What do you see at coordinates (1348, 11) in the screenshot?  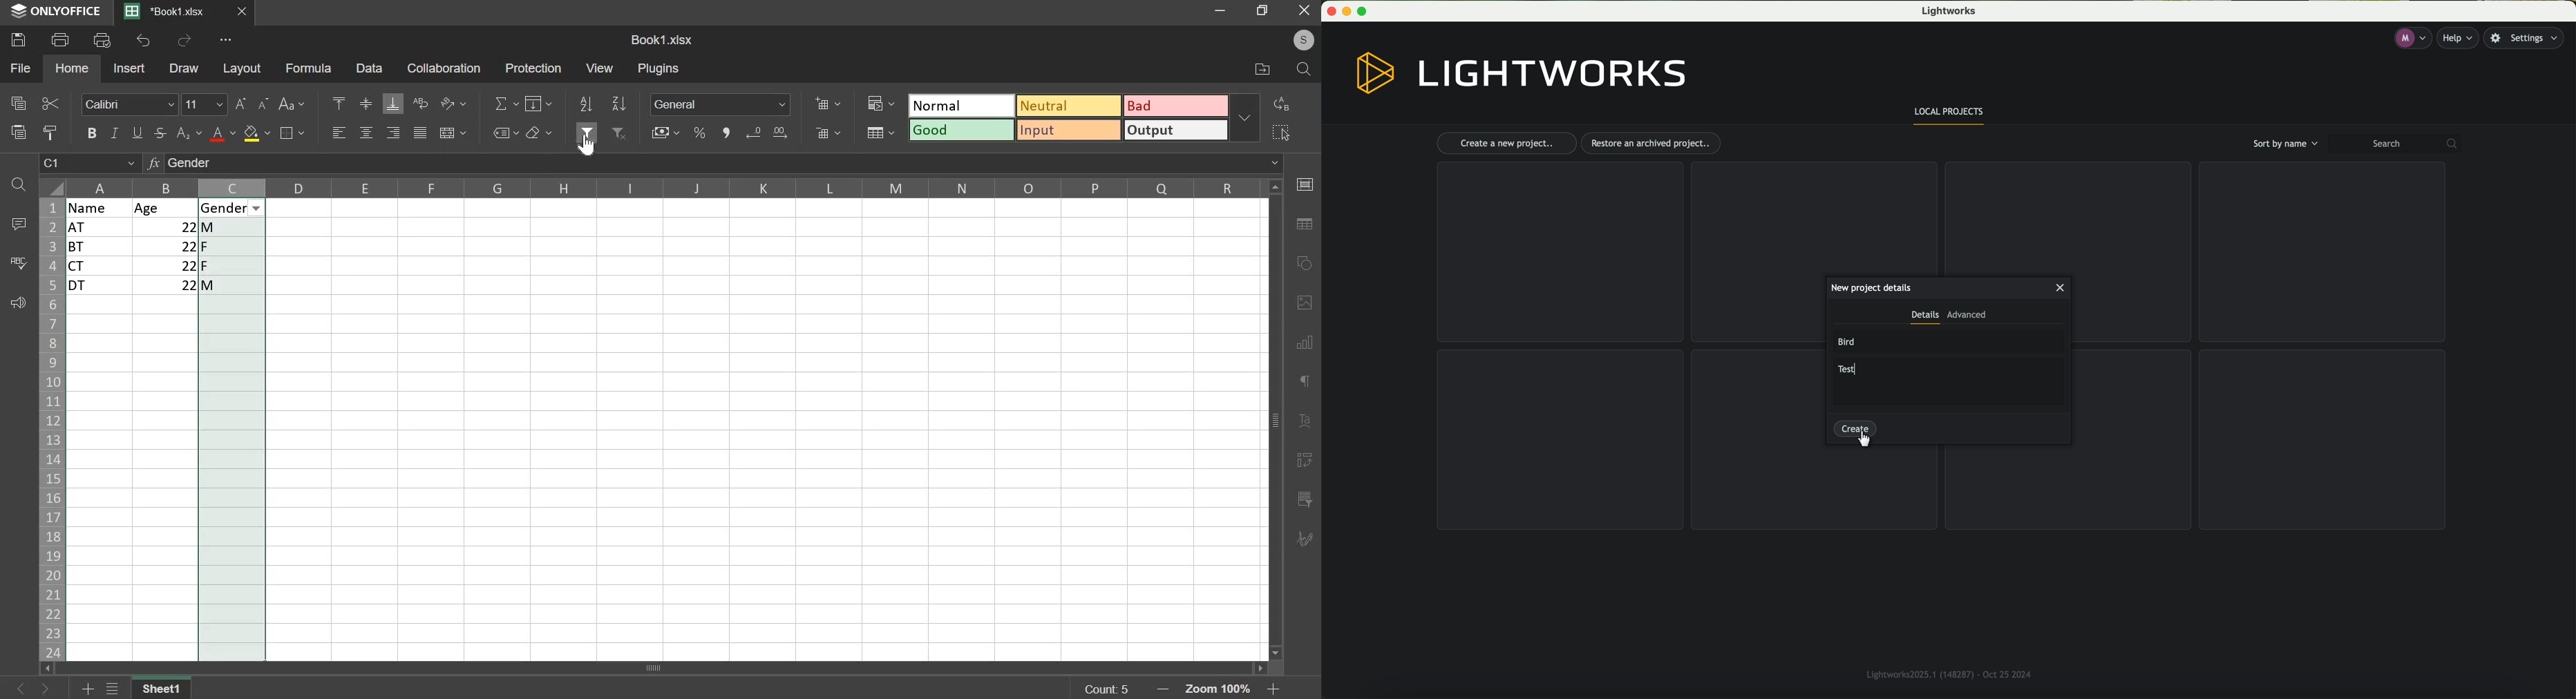 I see `minimize` at bounding box center [1348, 11].